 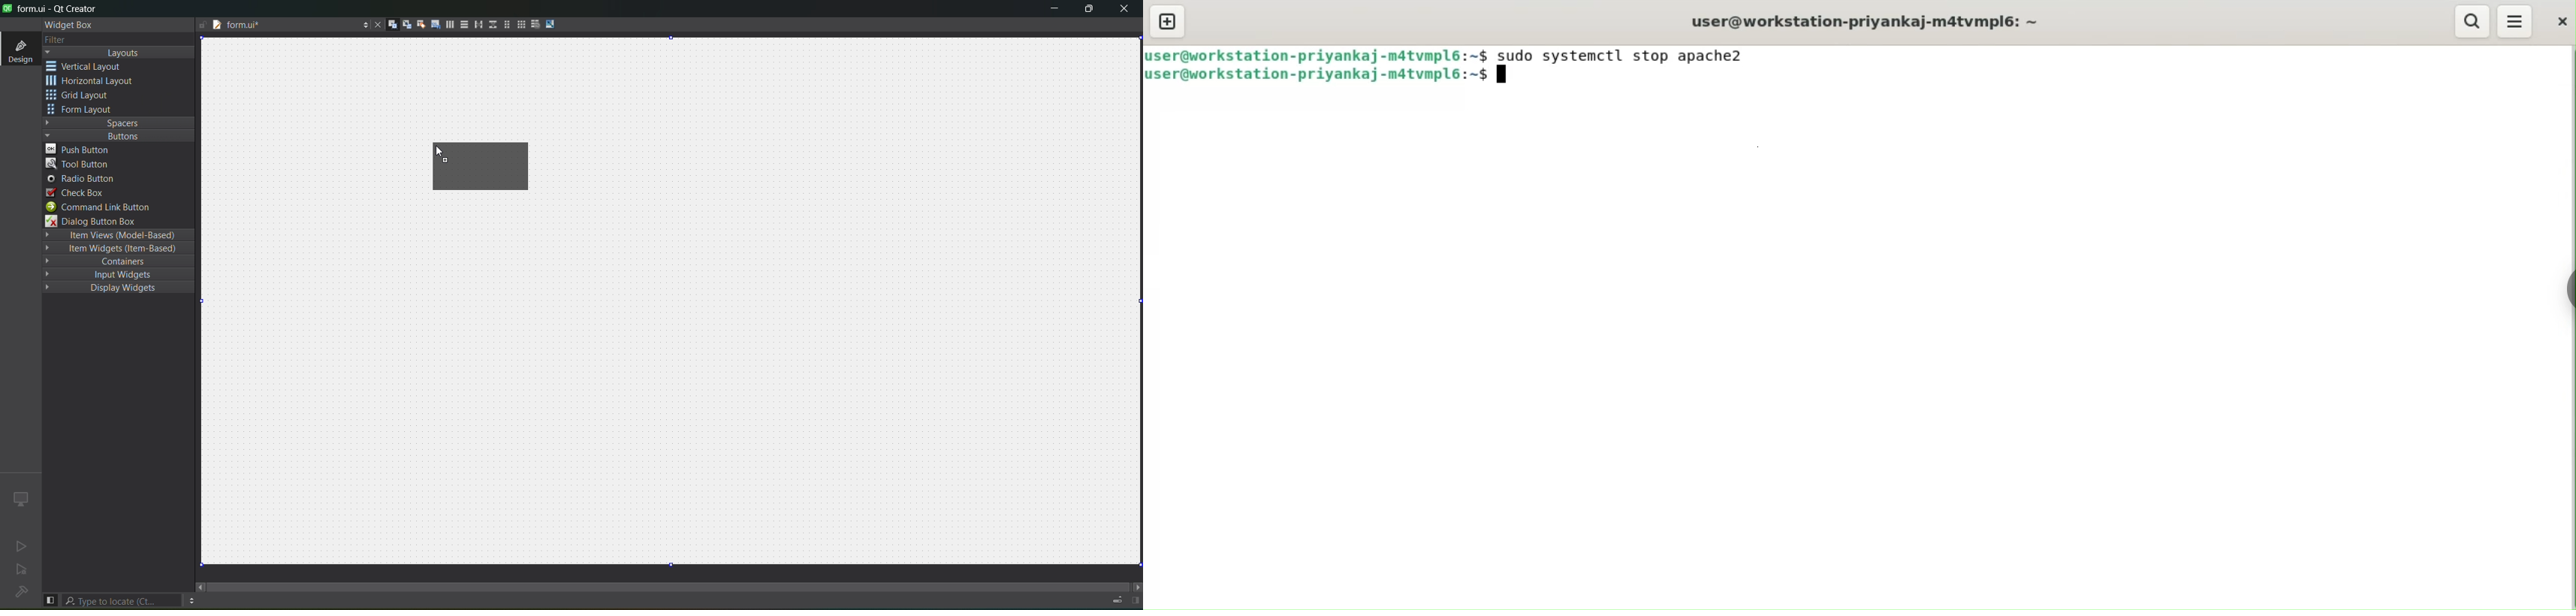 What do you see at coordinates (76, 192) in the screenshot?
I see `check box` at bounding box center [76, 192].